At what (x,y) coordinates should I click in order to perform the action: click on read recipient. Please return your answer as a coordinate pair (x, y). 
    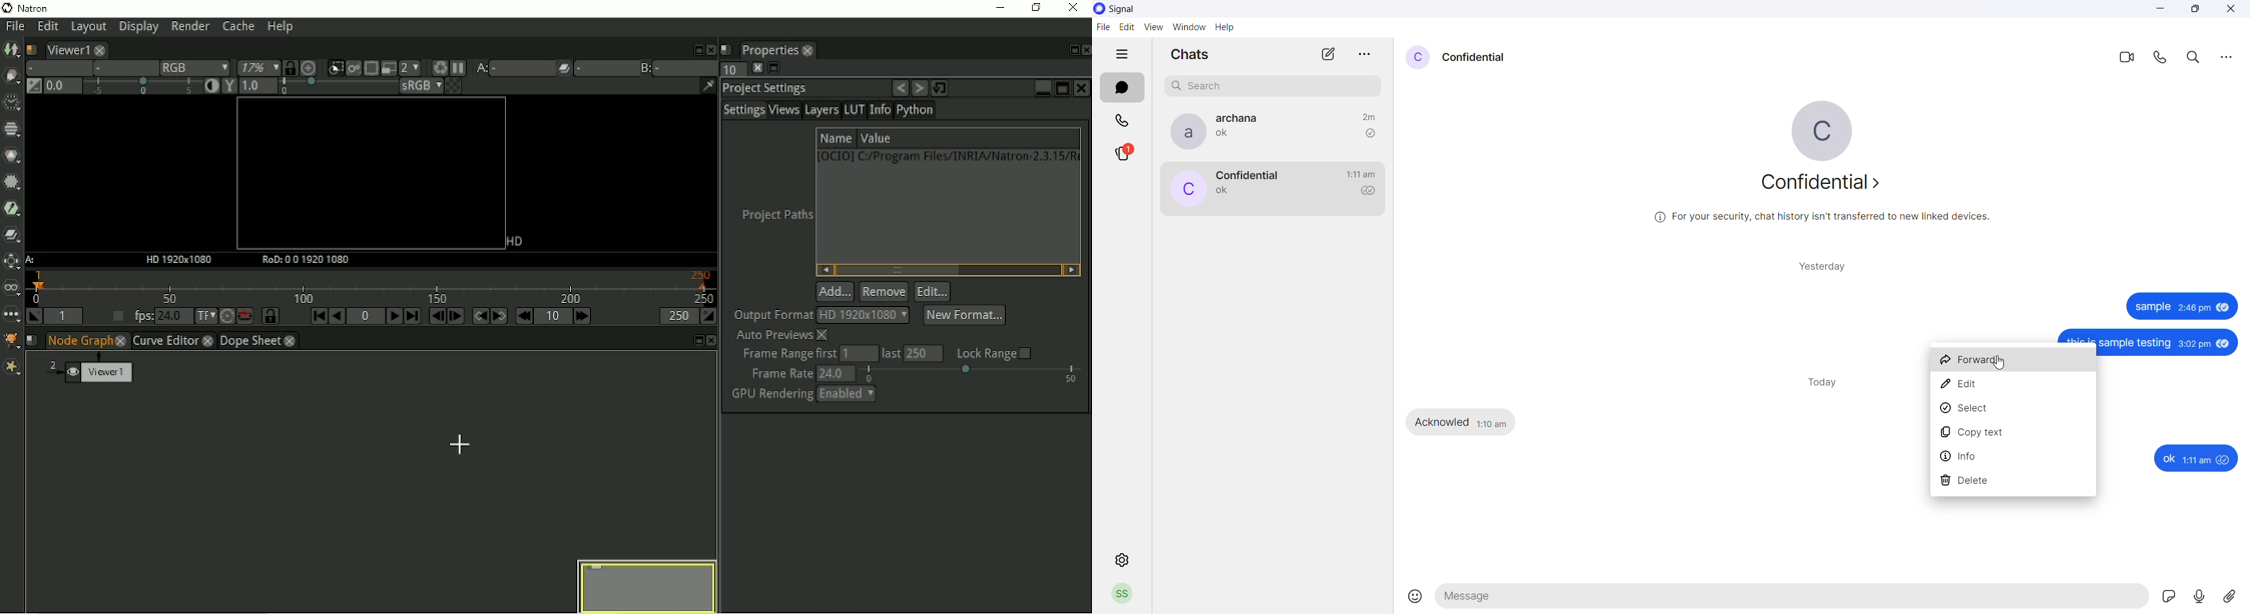
    Looking at the image, I should click on (1370, 133).